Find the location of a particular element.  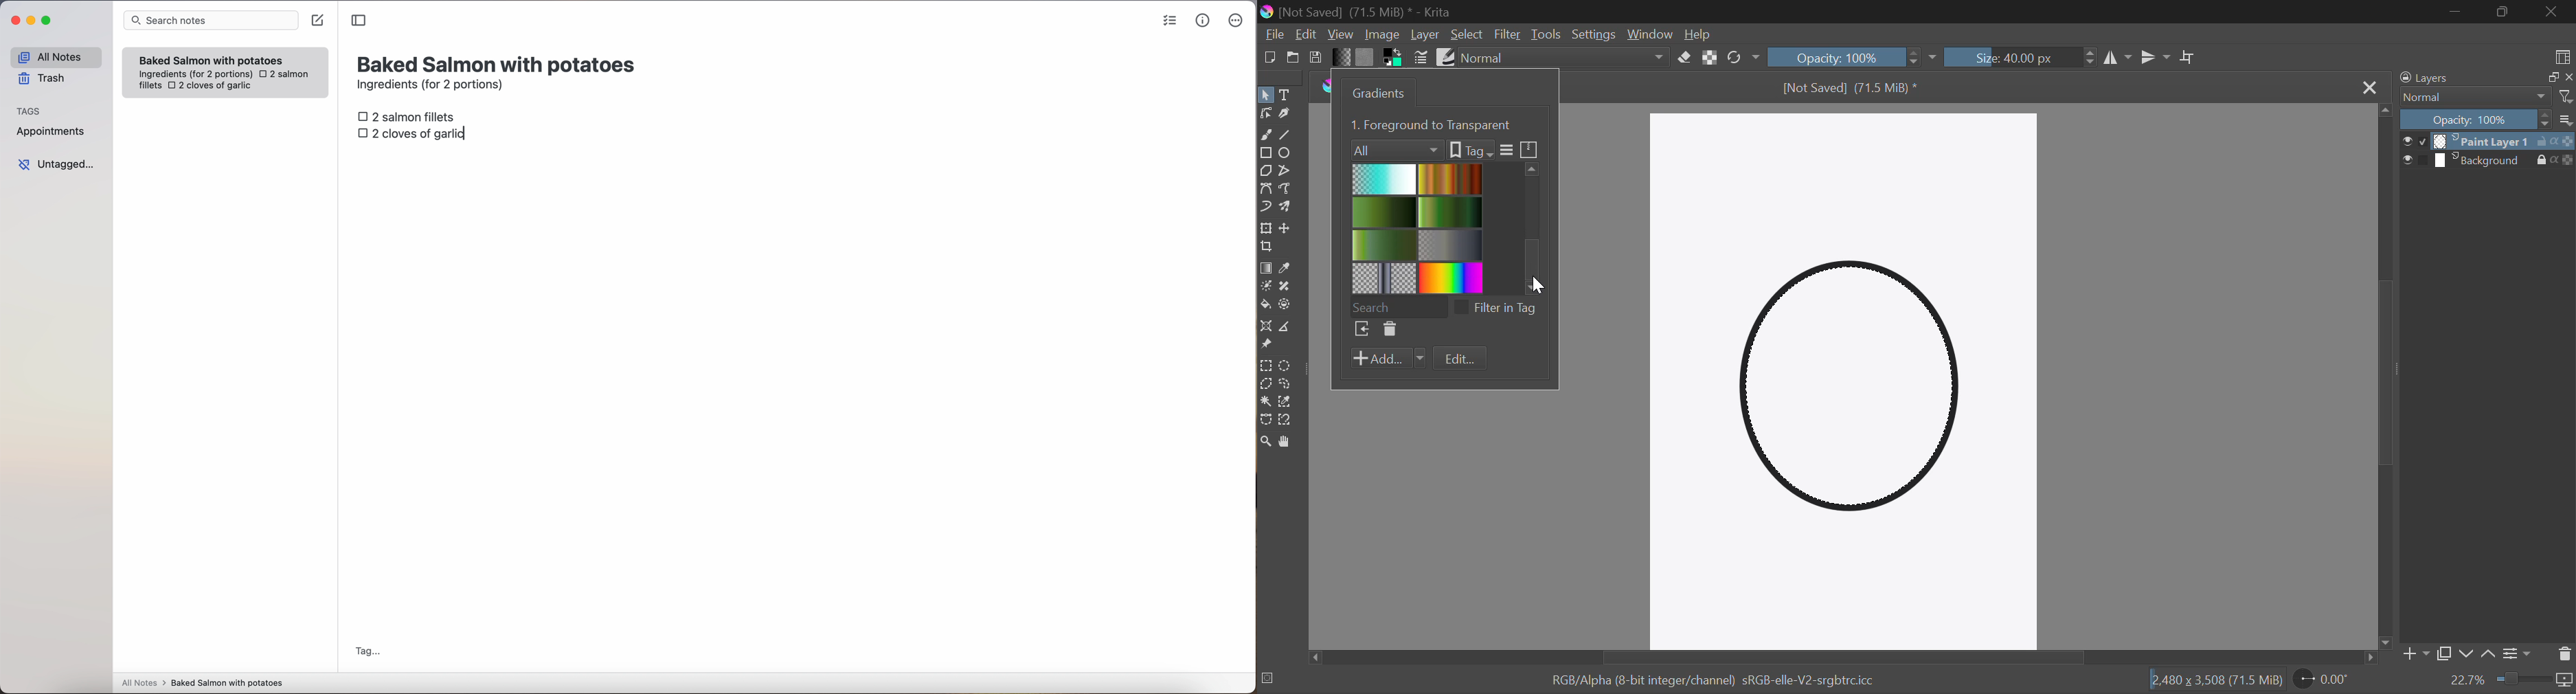

trash is located at coordinates (45, 79).